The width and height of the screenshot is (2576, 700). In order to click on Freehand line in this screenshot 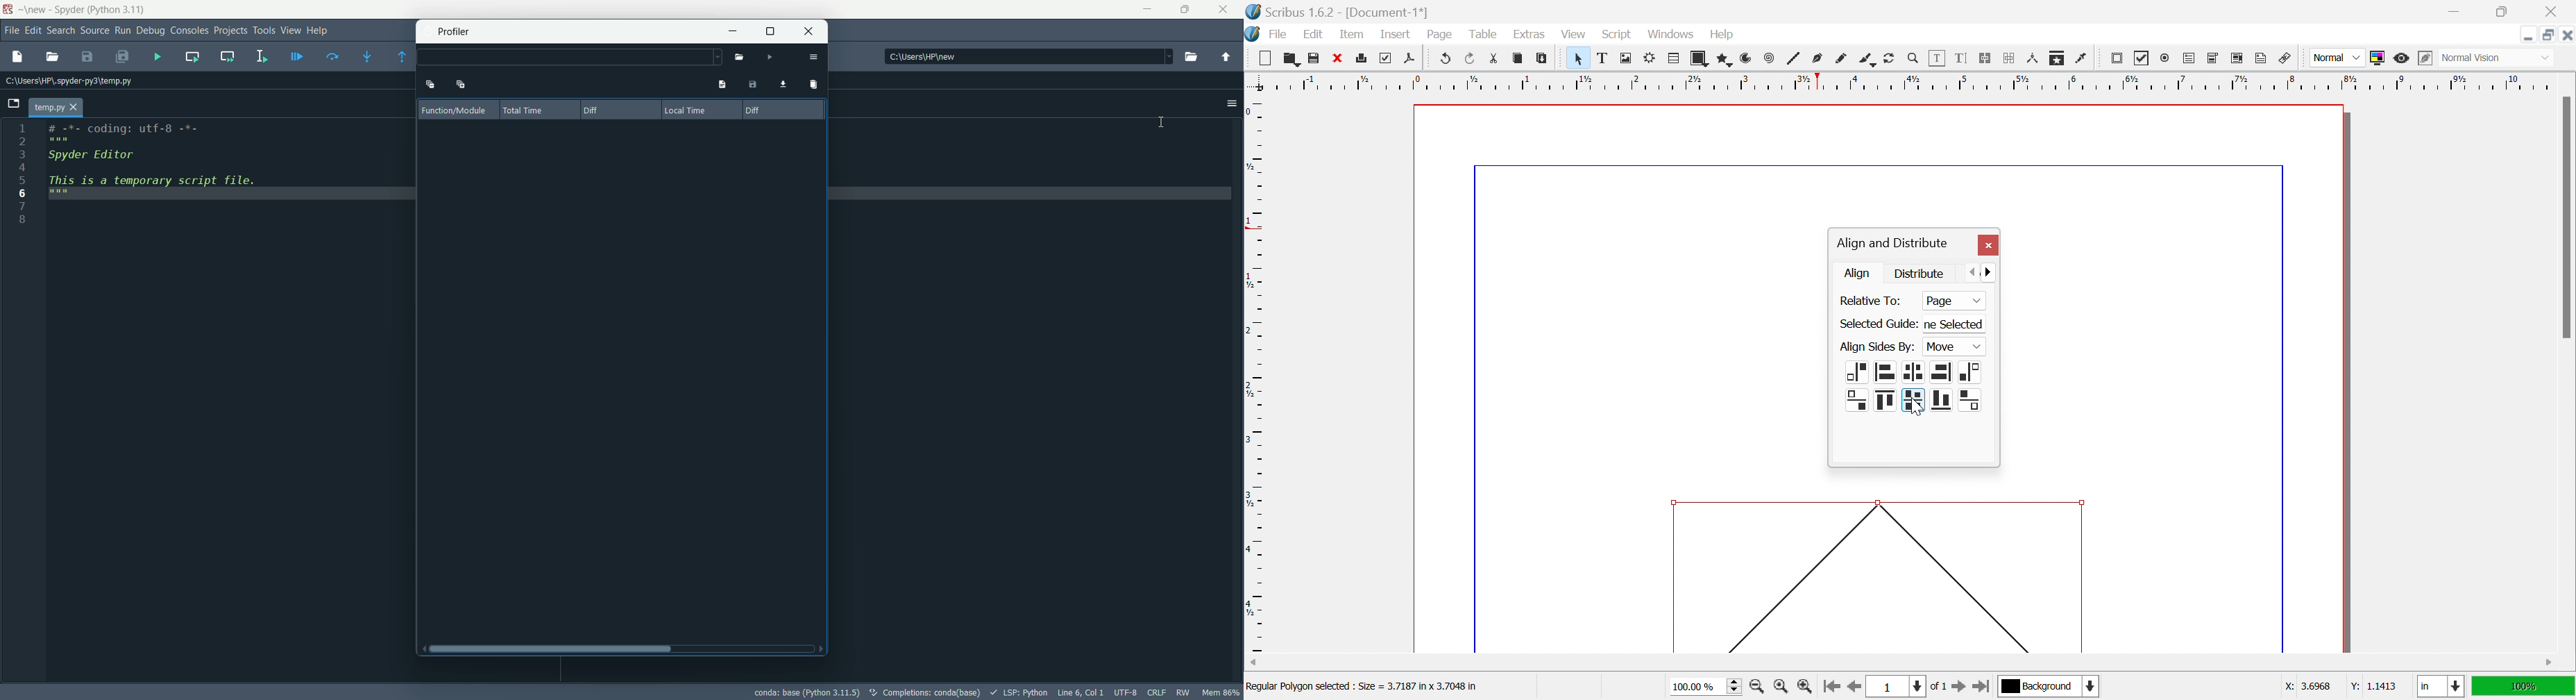, I will do `click(1841, 59)`.